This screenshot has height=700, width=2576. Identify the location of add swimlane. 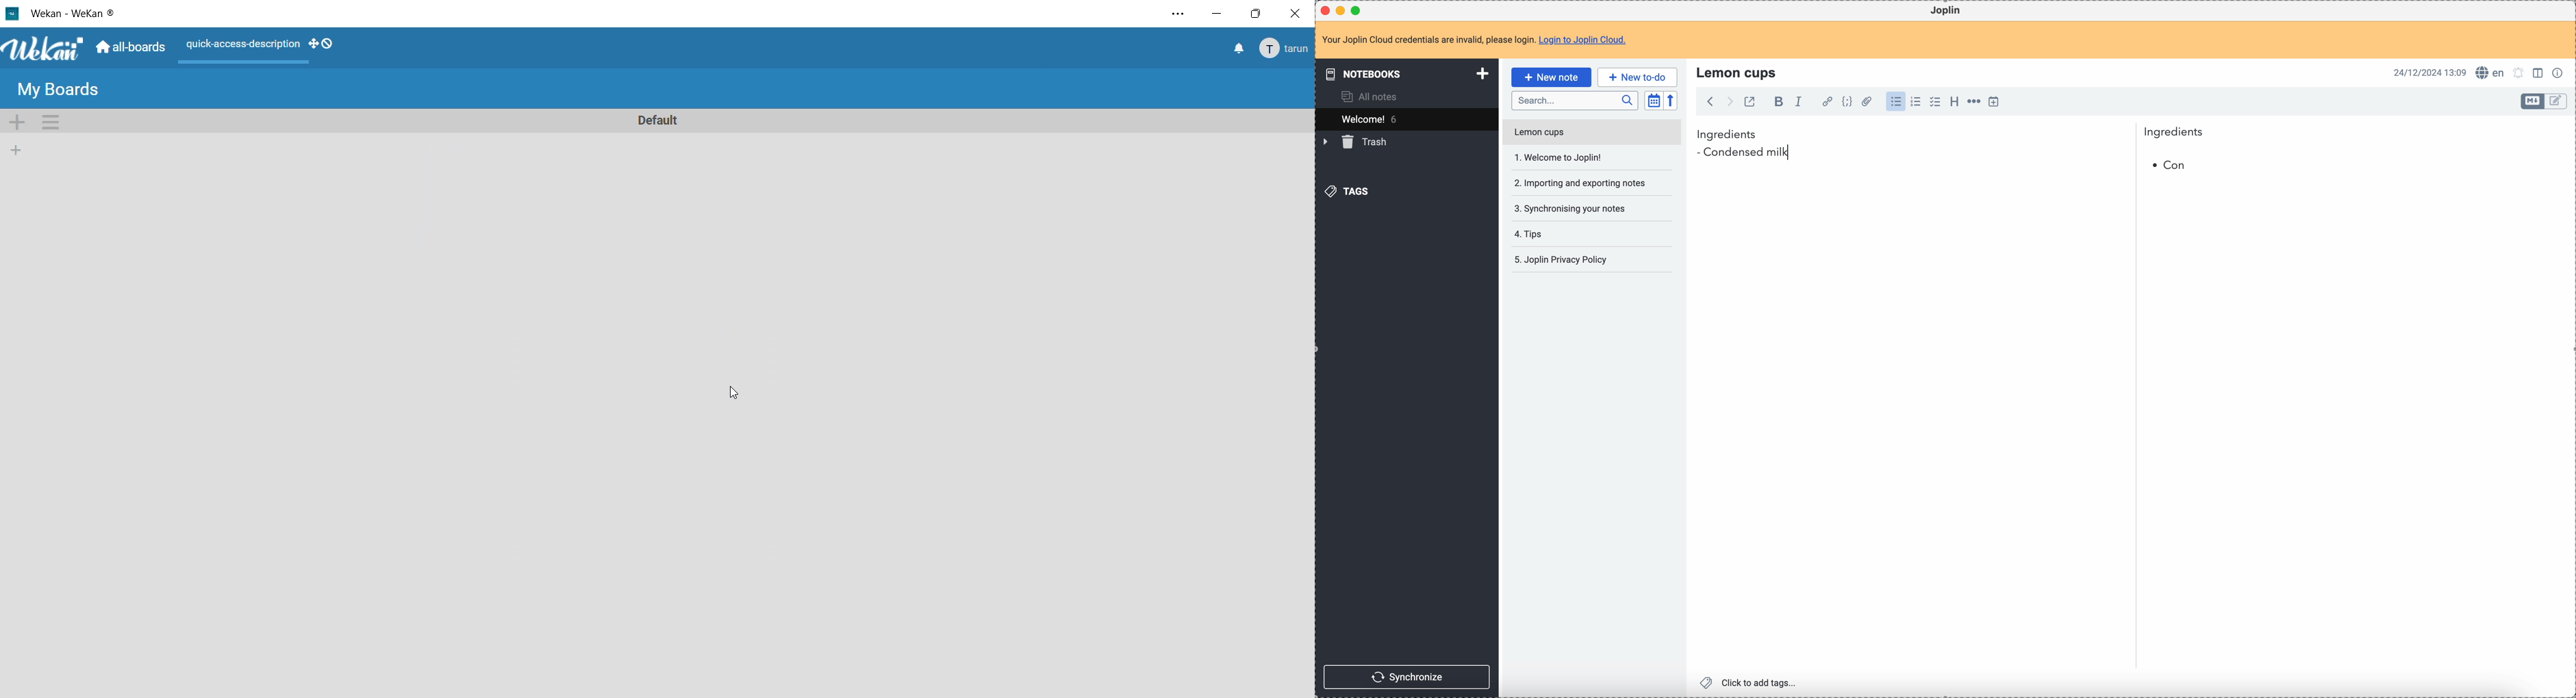
(16, 122).